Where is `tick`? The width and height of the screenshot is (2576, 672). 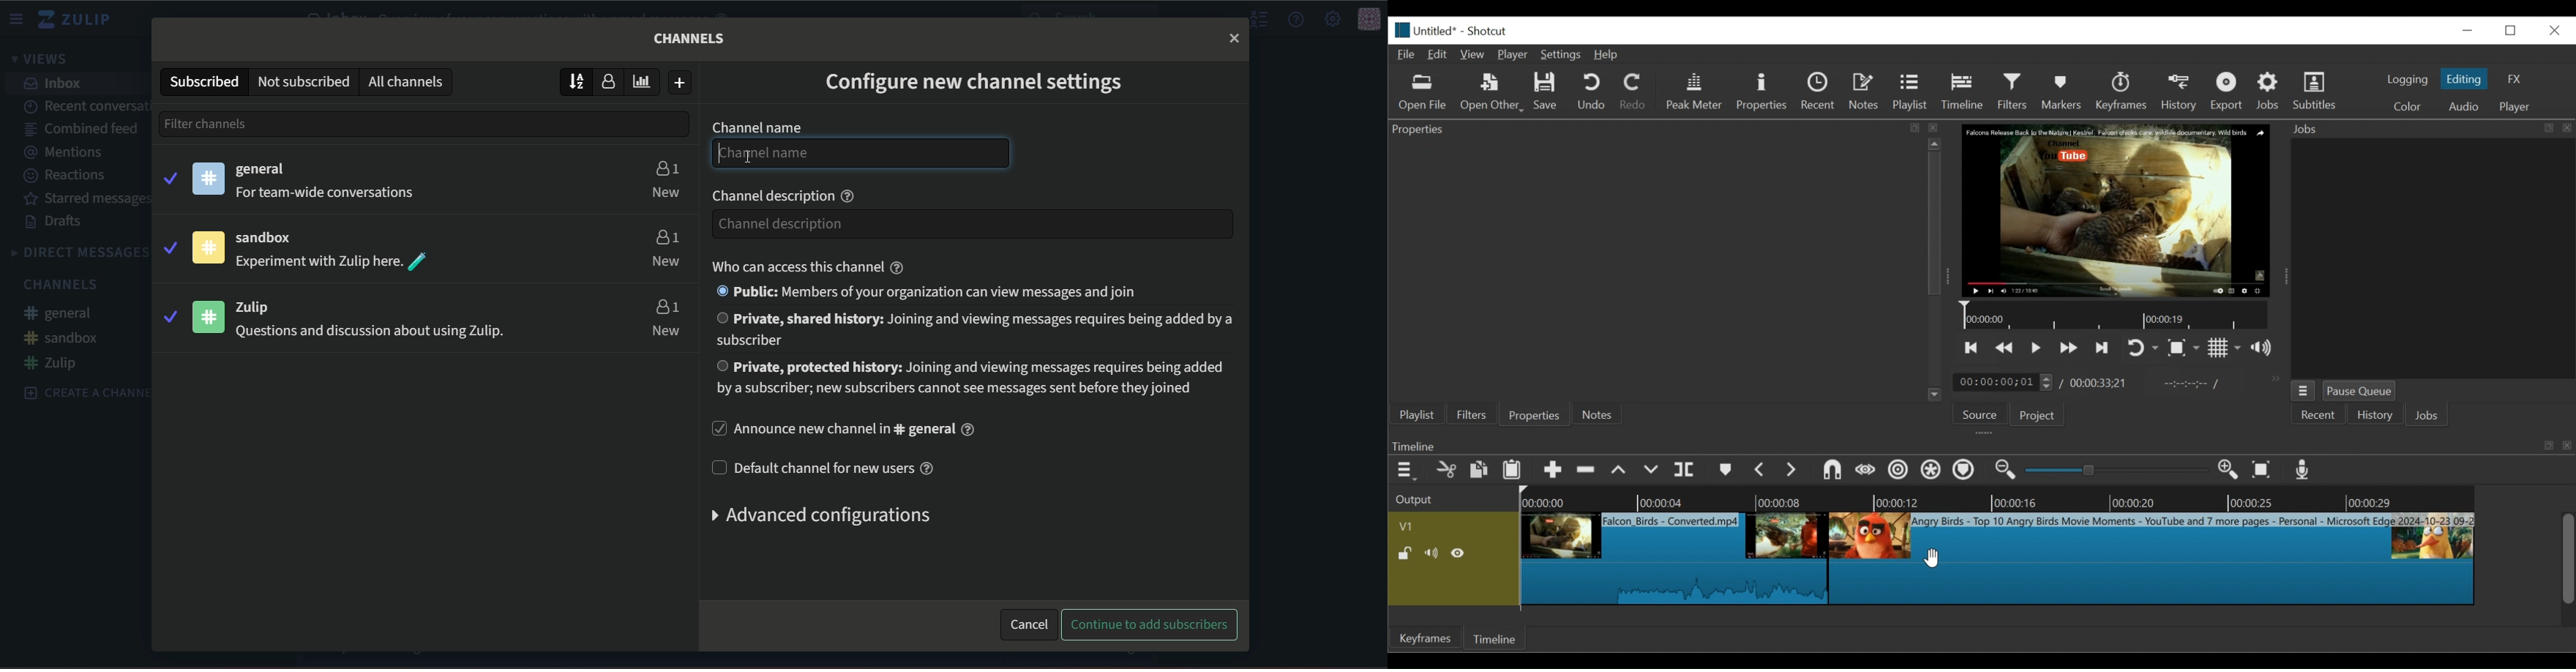 tick is located at coordinates (168, 316).